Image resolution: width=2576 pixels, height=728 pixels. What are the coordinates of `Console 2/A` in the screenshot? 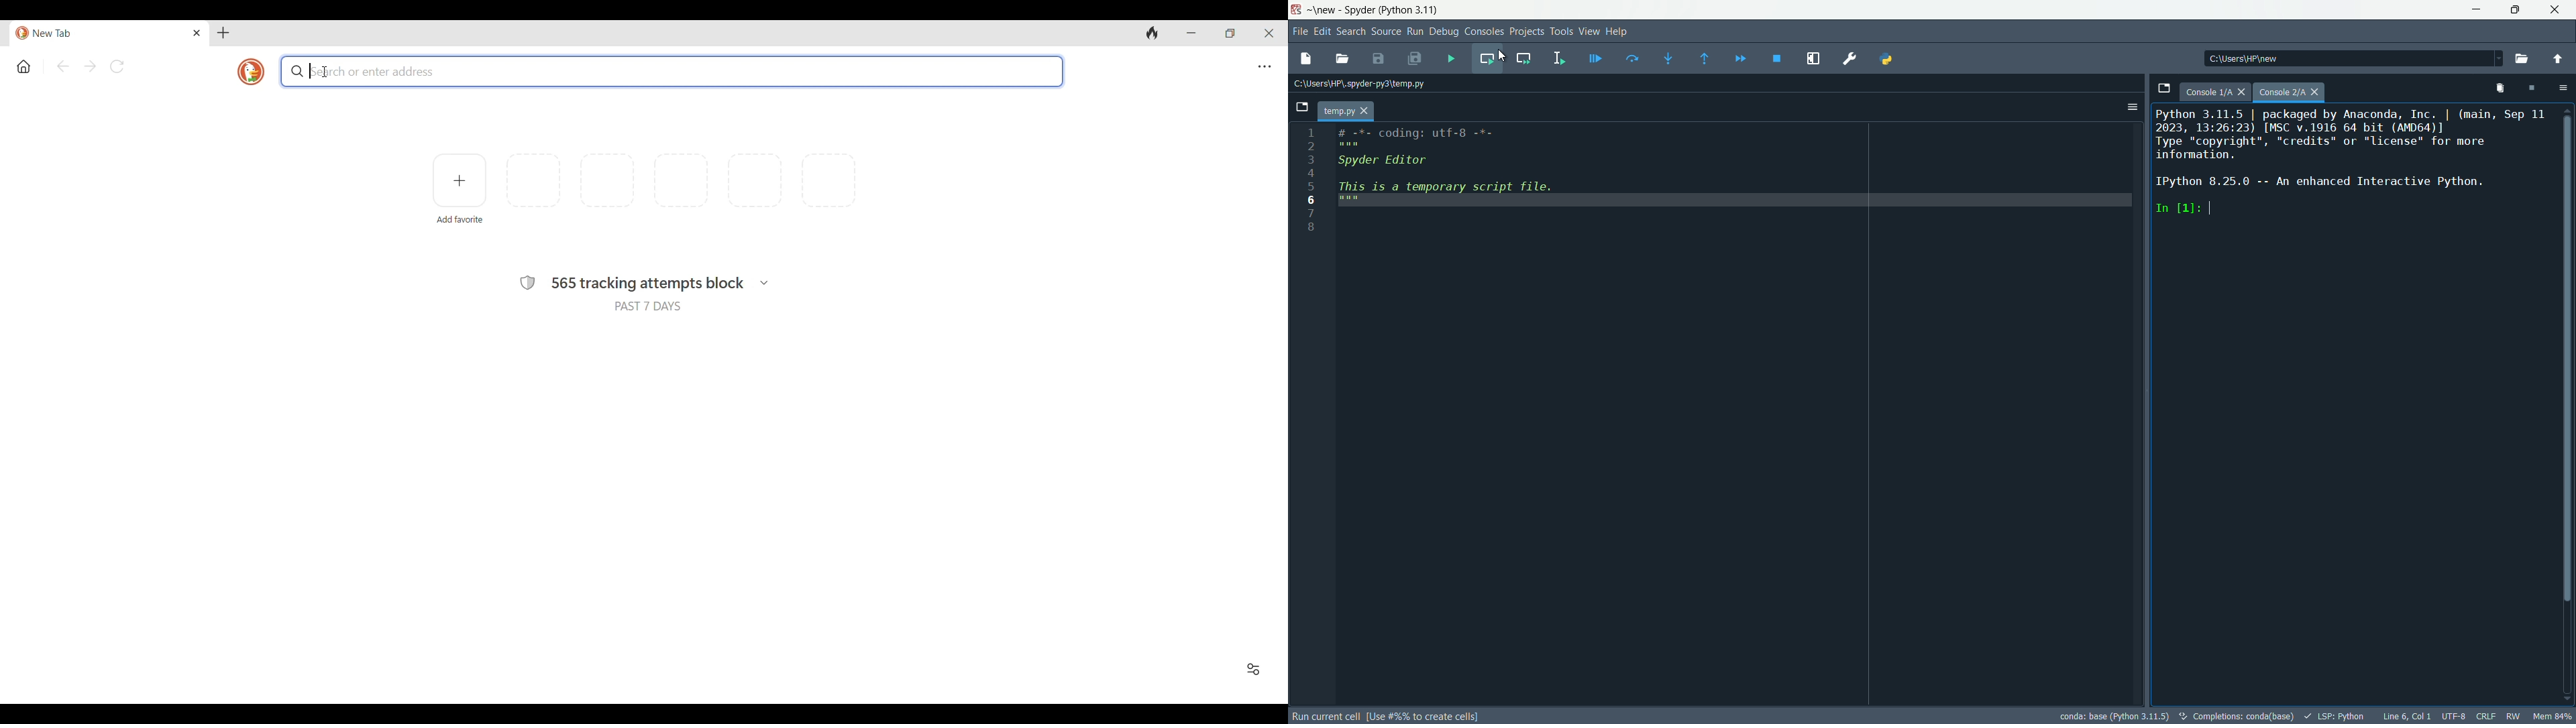 It's located at (2281, 93).